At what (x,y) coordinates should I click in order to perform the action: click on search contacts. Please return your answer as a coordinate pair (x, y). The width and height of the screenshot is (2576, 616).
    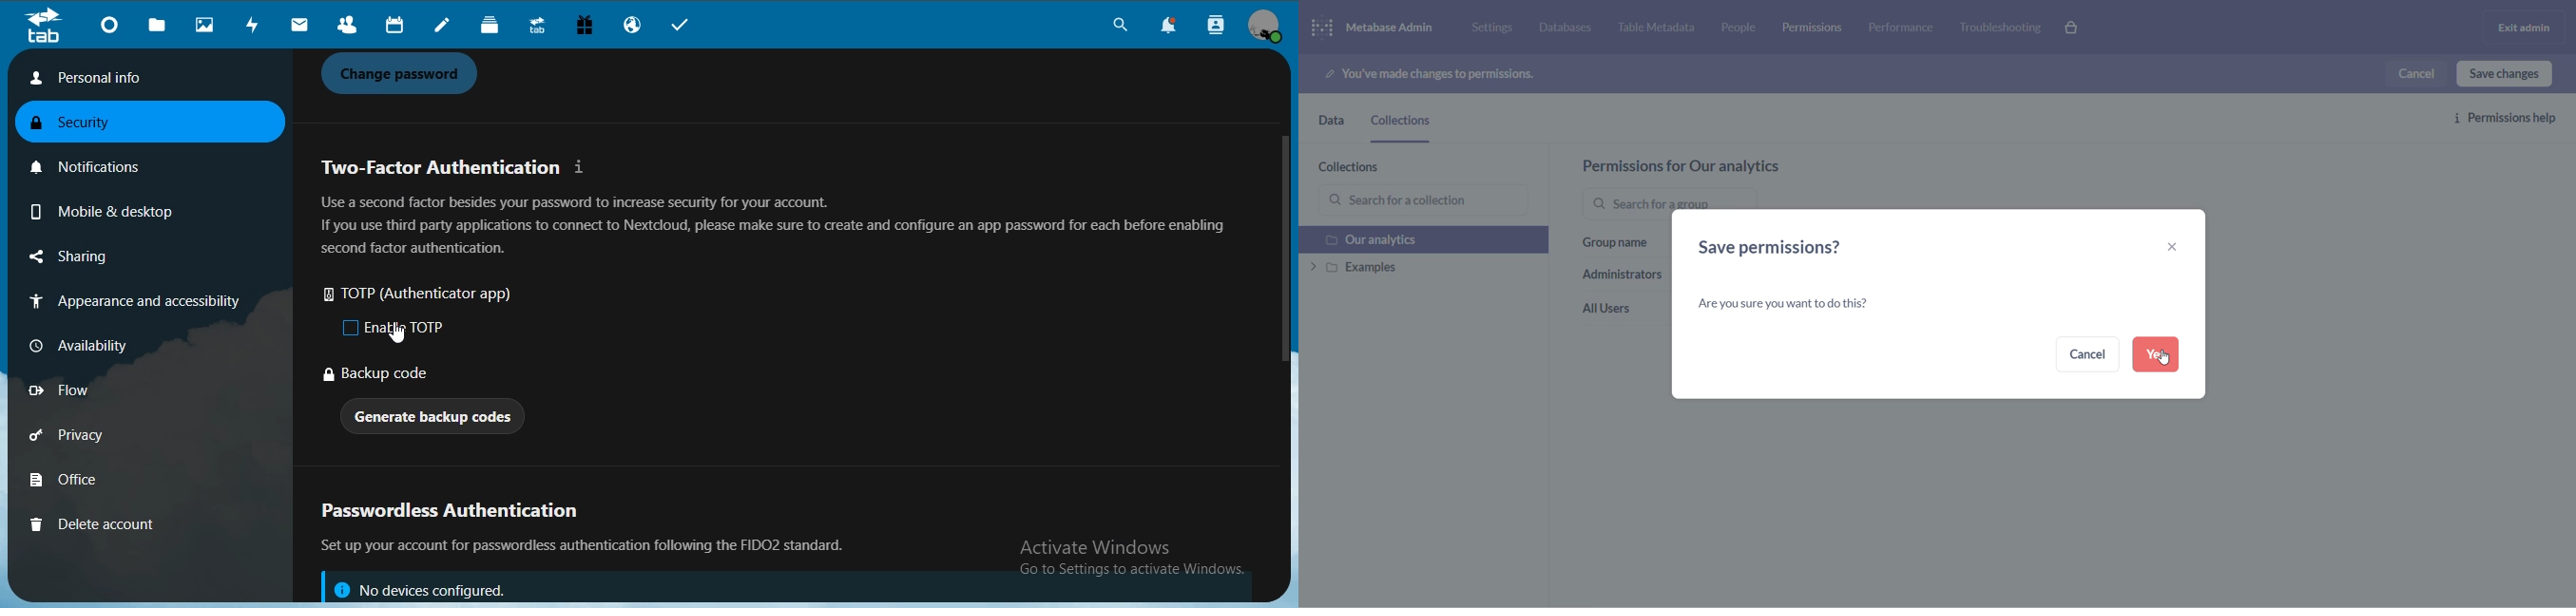
    Looking at the image, I should click on (1217, 26).